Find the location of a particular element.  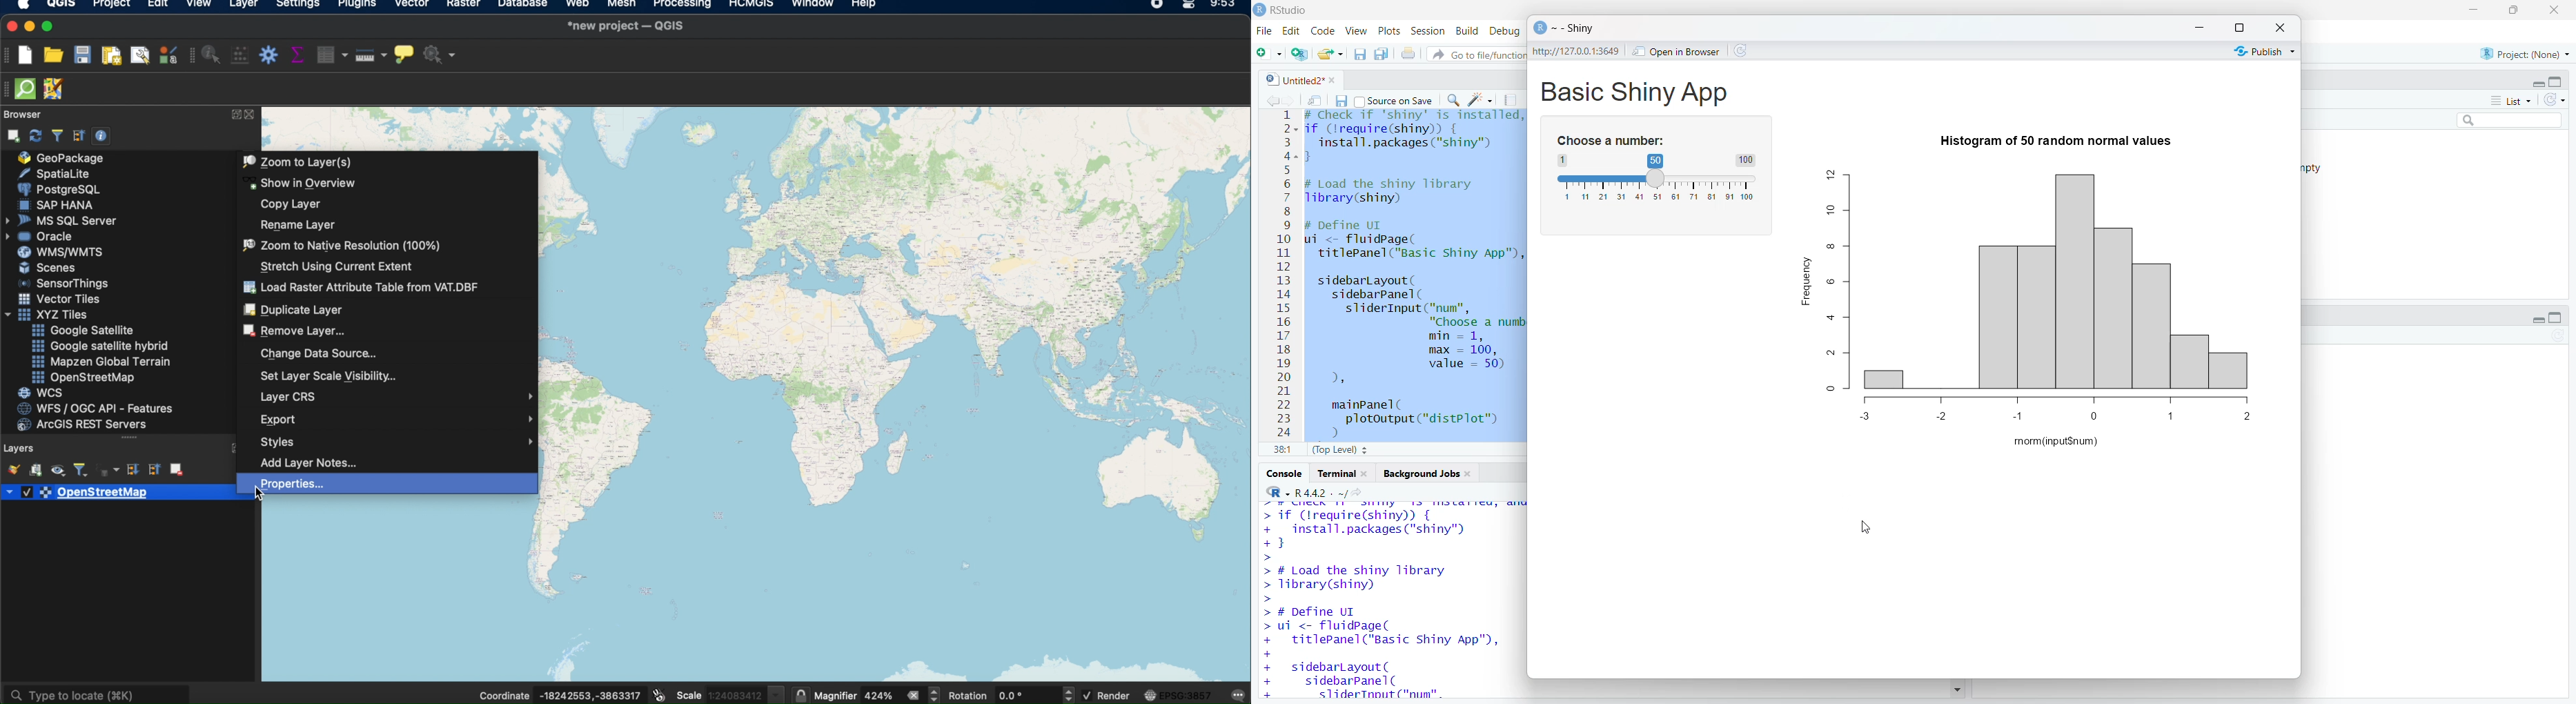

forward is located at coordinates (1288, 101).